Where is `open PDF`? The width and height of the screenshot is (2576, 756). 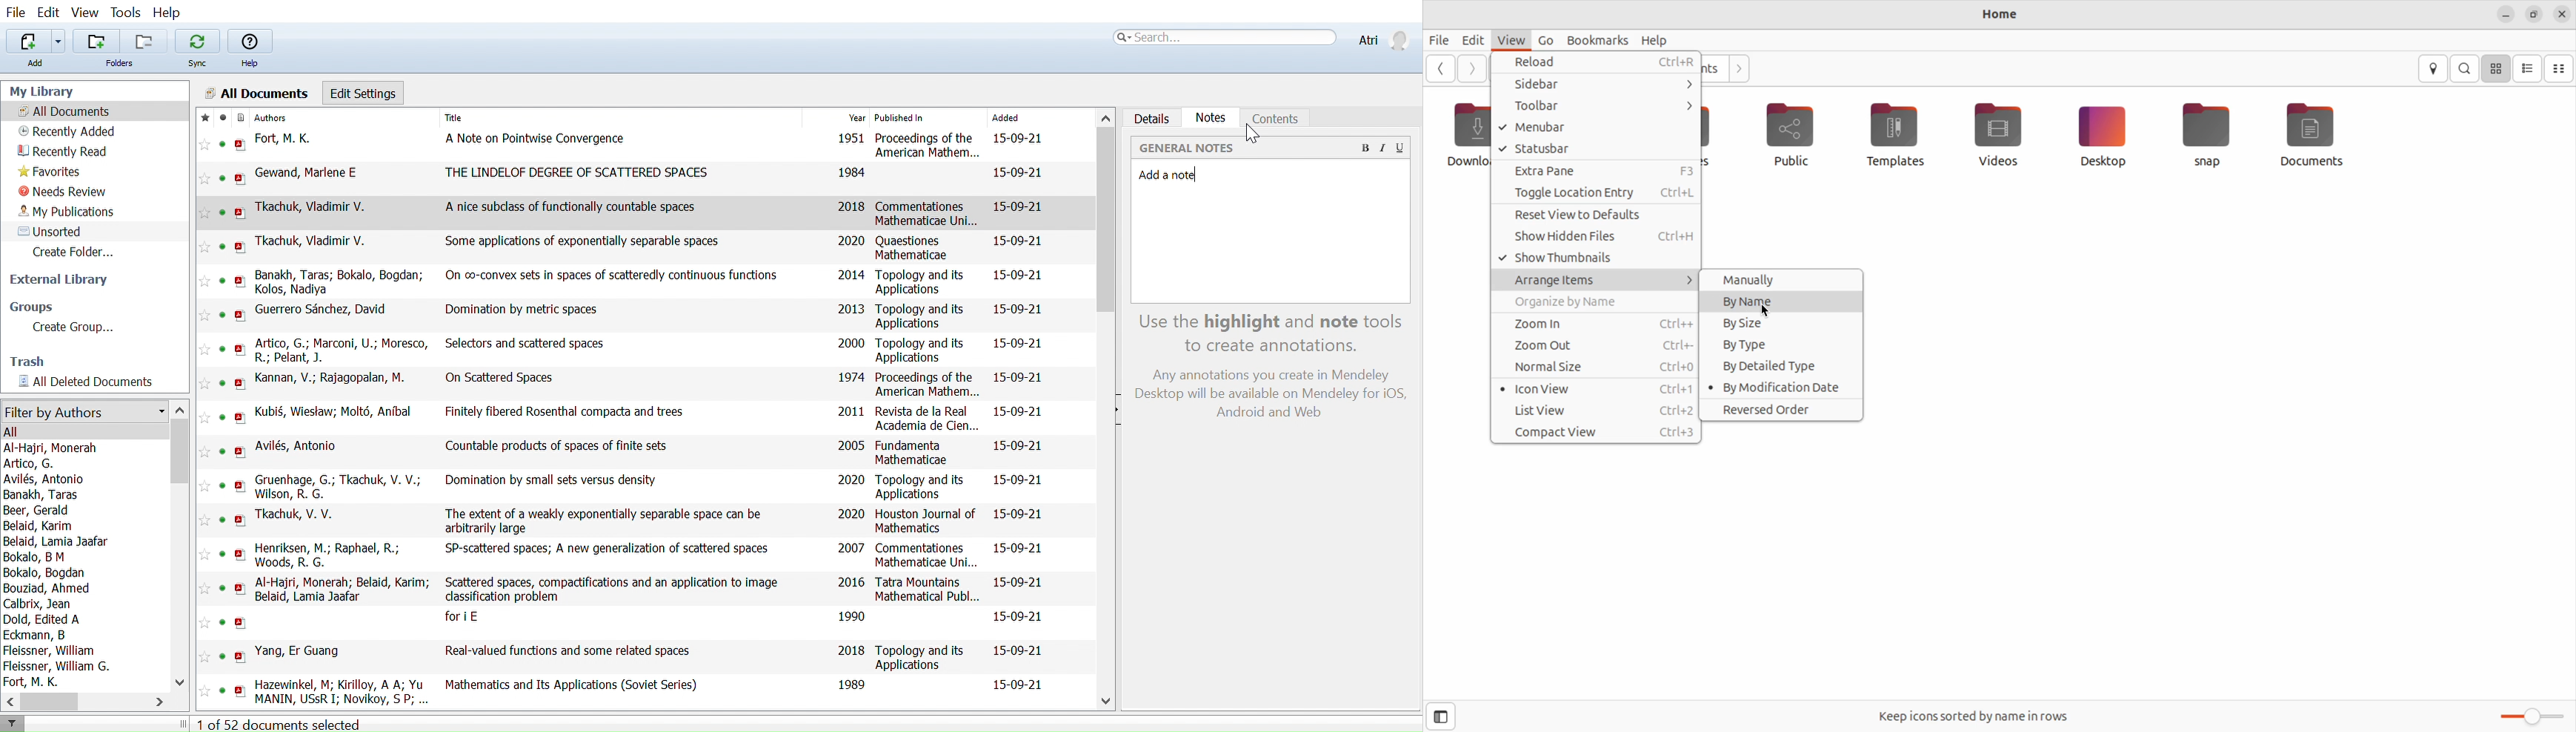
open PDF is located at coordinates (241, 657).